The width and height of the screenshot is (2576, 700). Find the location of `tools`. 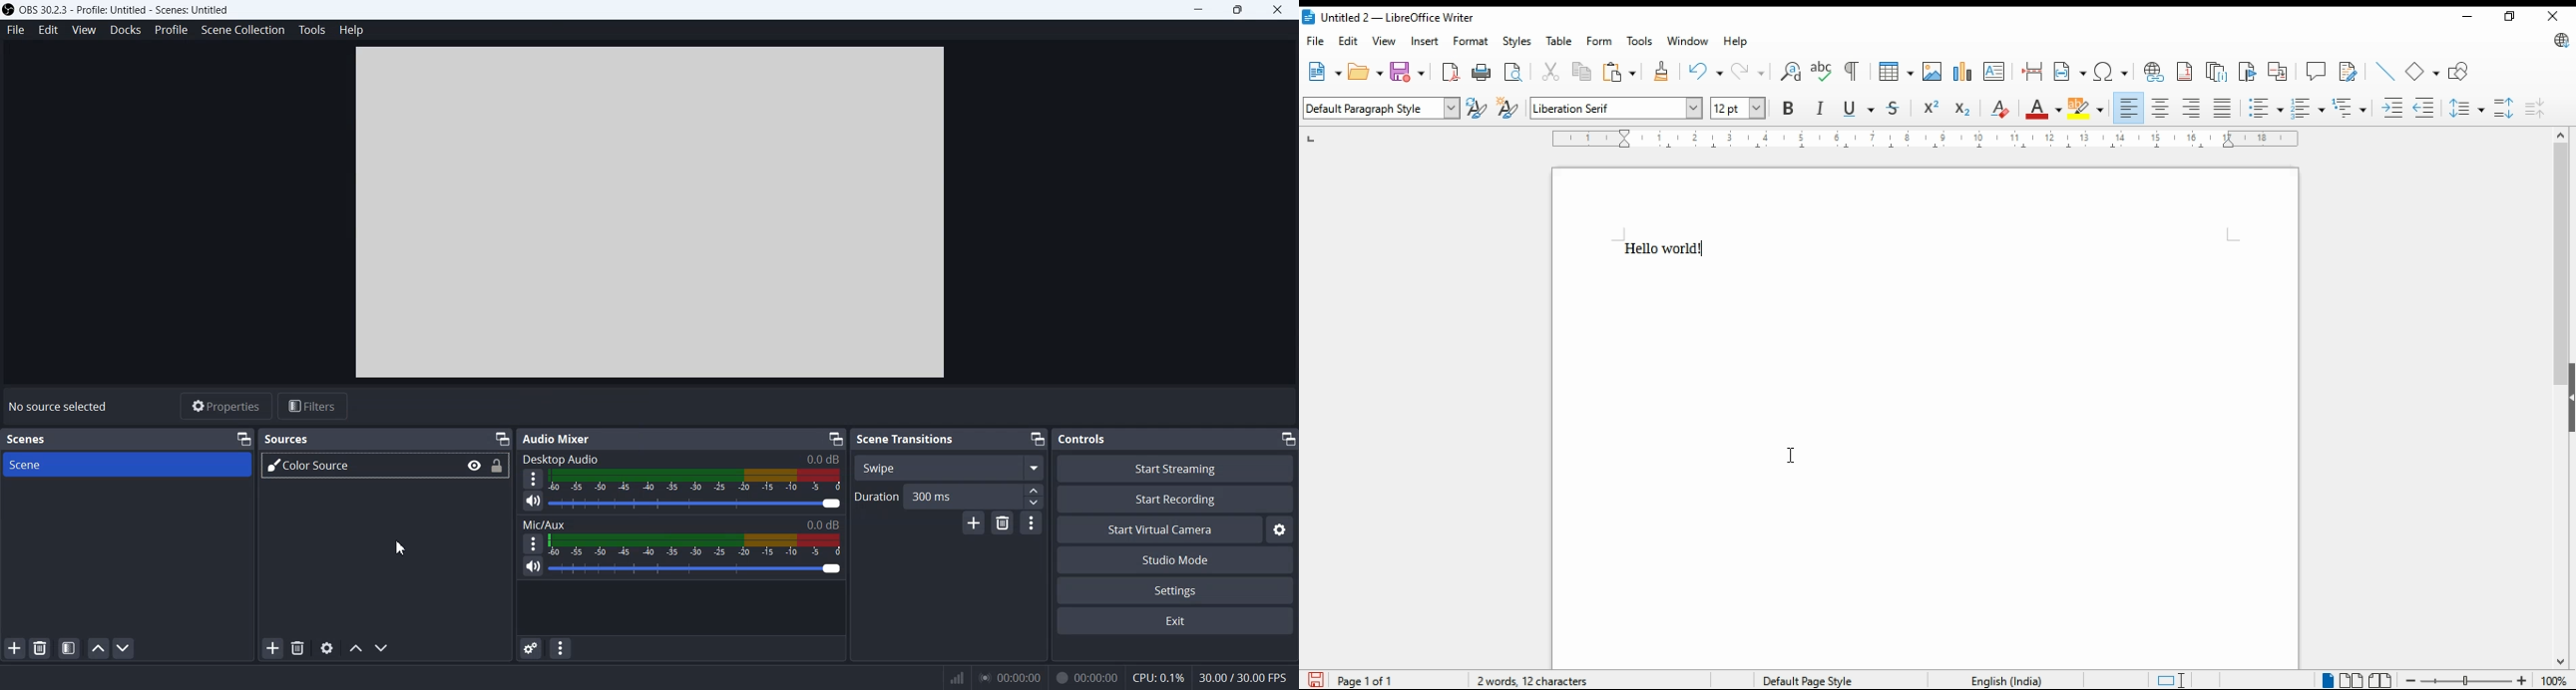

tools is located at coordinates (1639, 41).